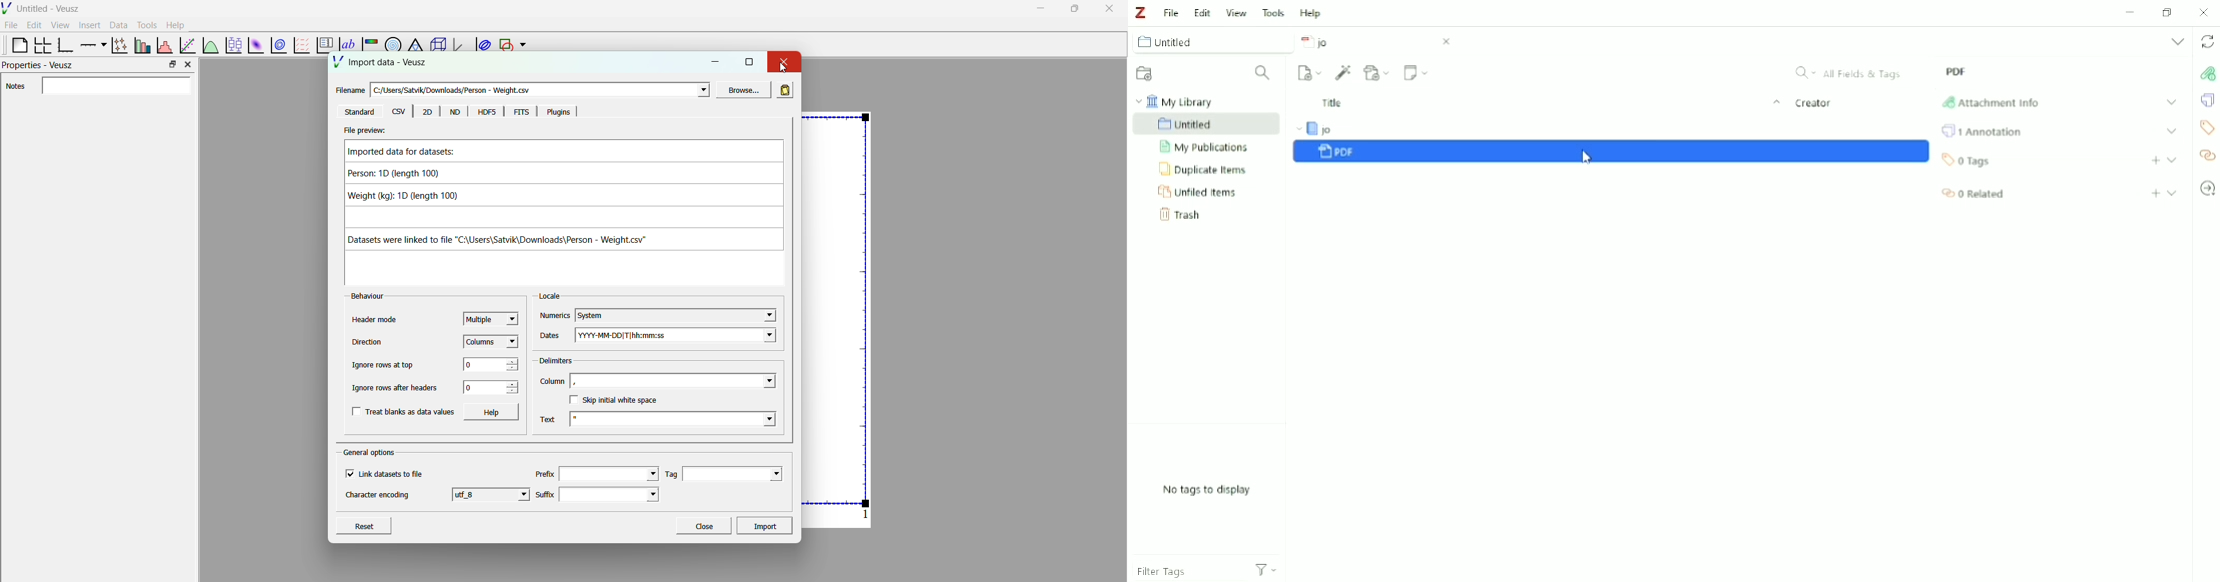  Describe the element at coordinates (718, 61) in the screenshot. I see `minimize` at that location.